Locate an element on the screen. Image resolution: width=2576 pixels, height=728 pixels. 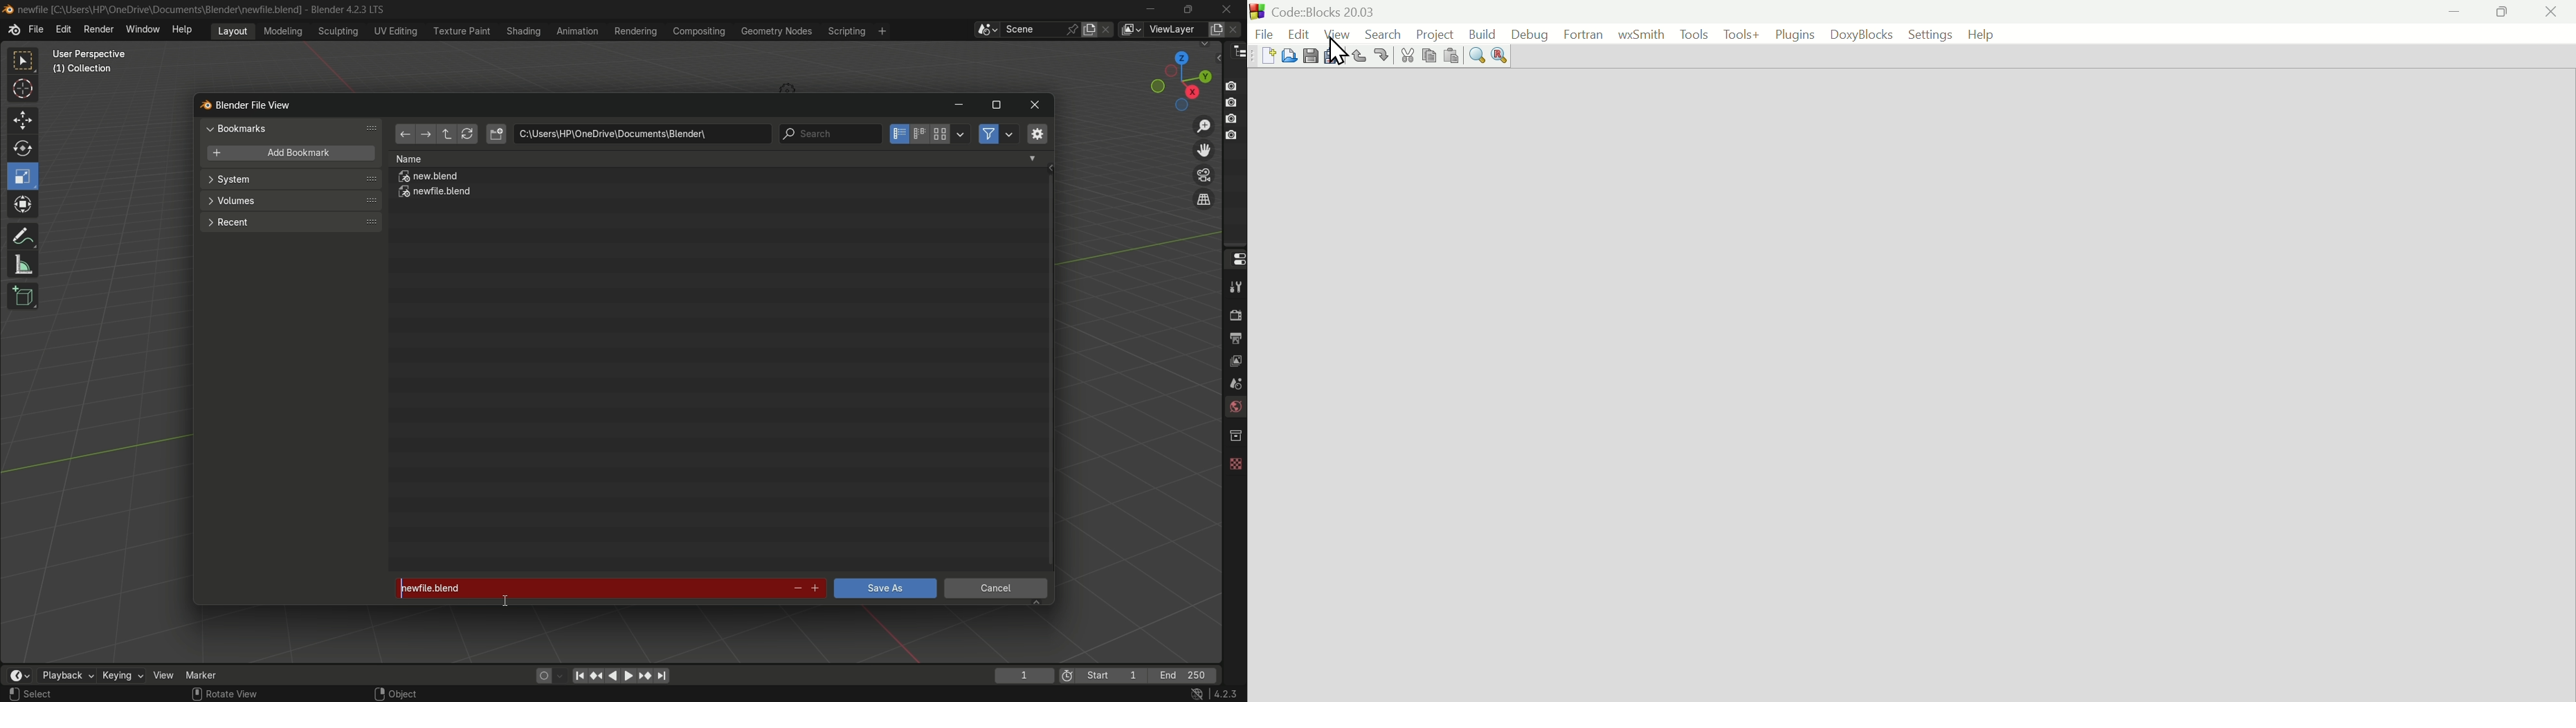
Code: Blocks Version is located at coordinates (1327, 10).